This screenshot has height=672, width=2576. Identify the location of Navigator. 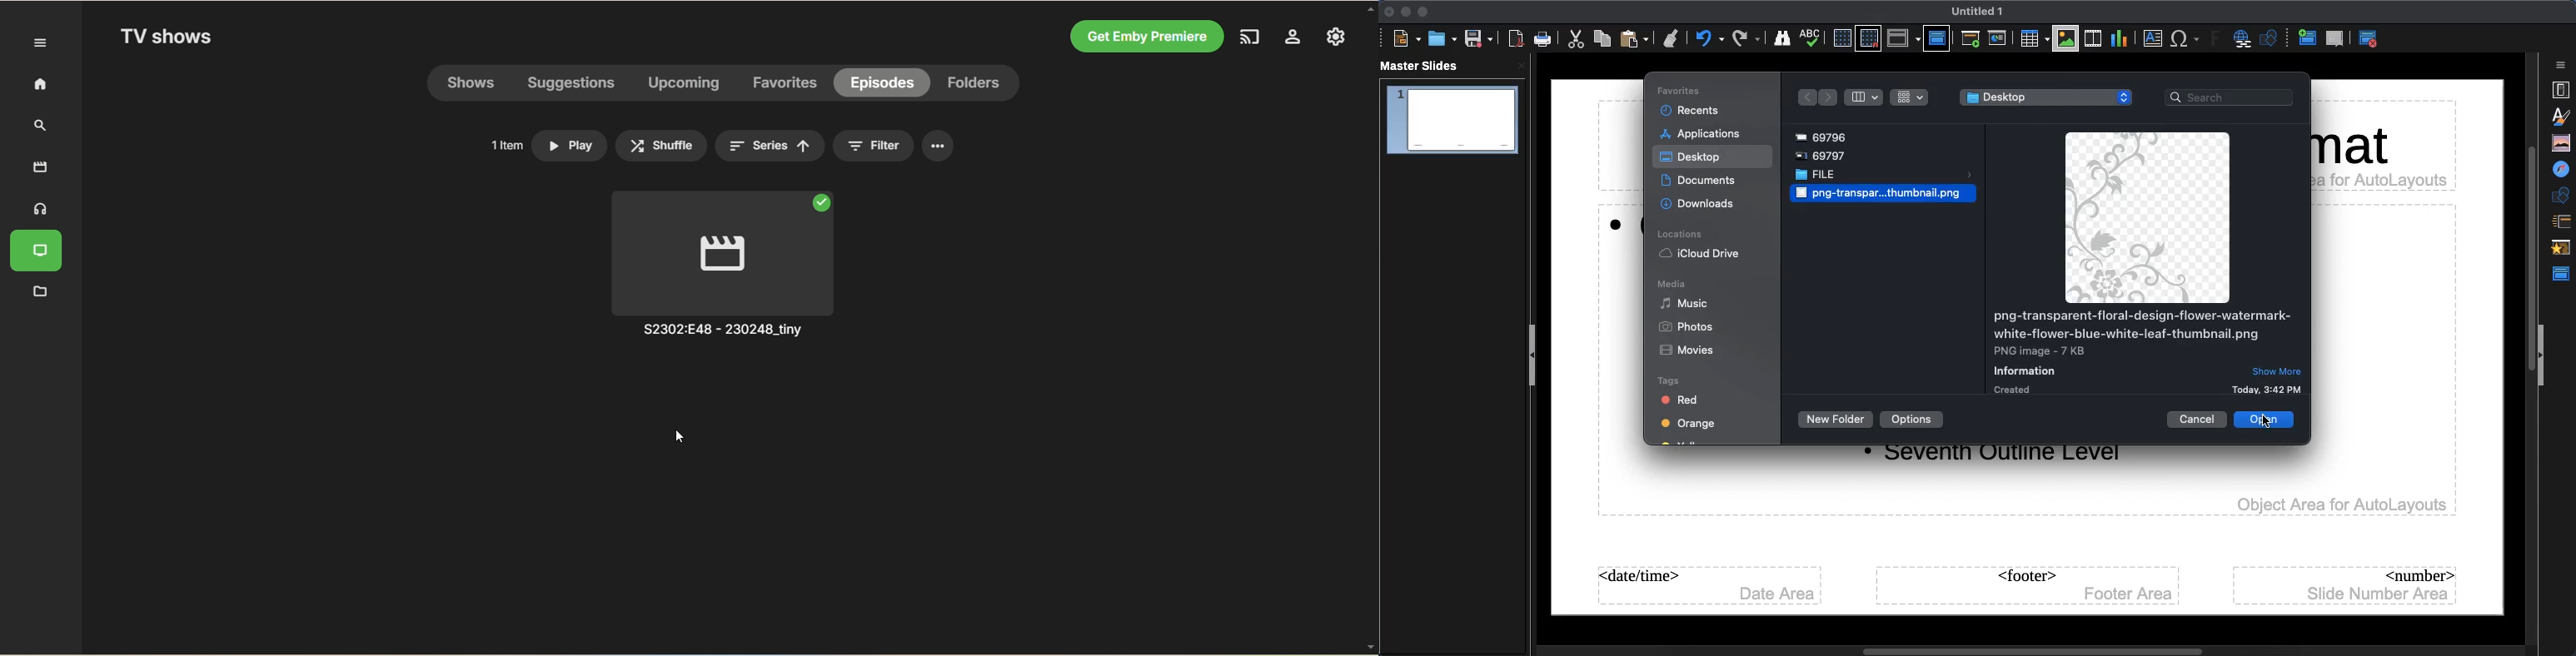
(2563, 170).